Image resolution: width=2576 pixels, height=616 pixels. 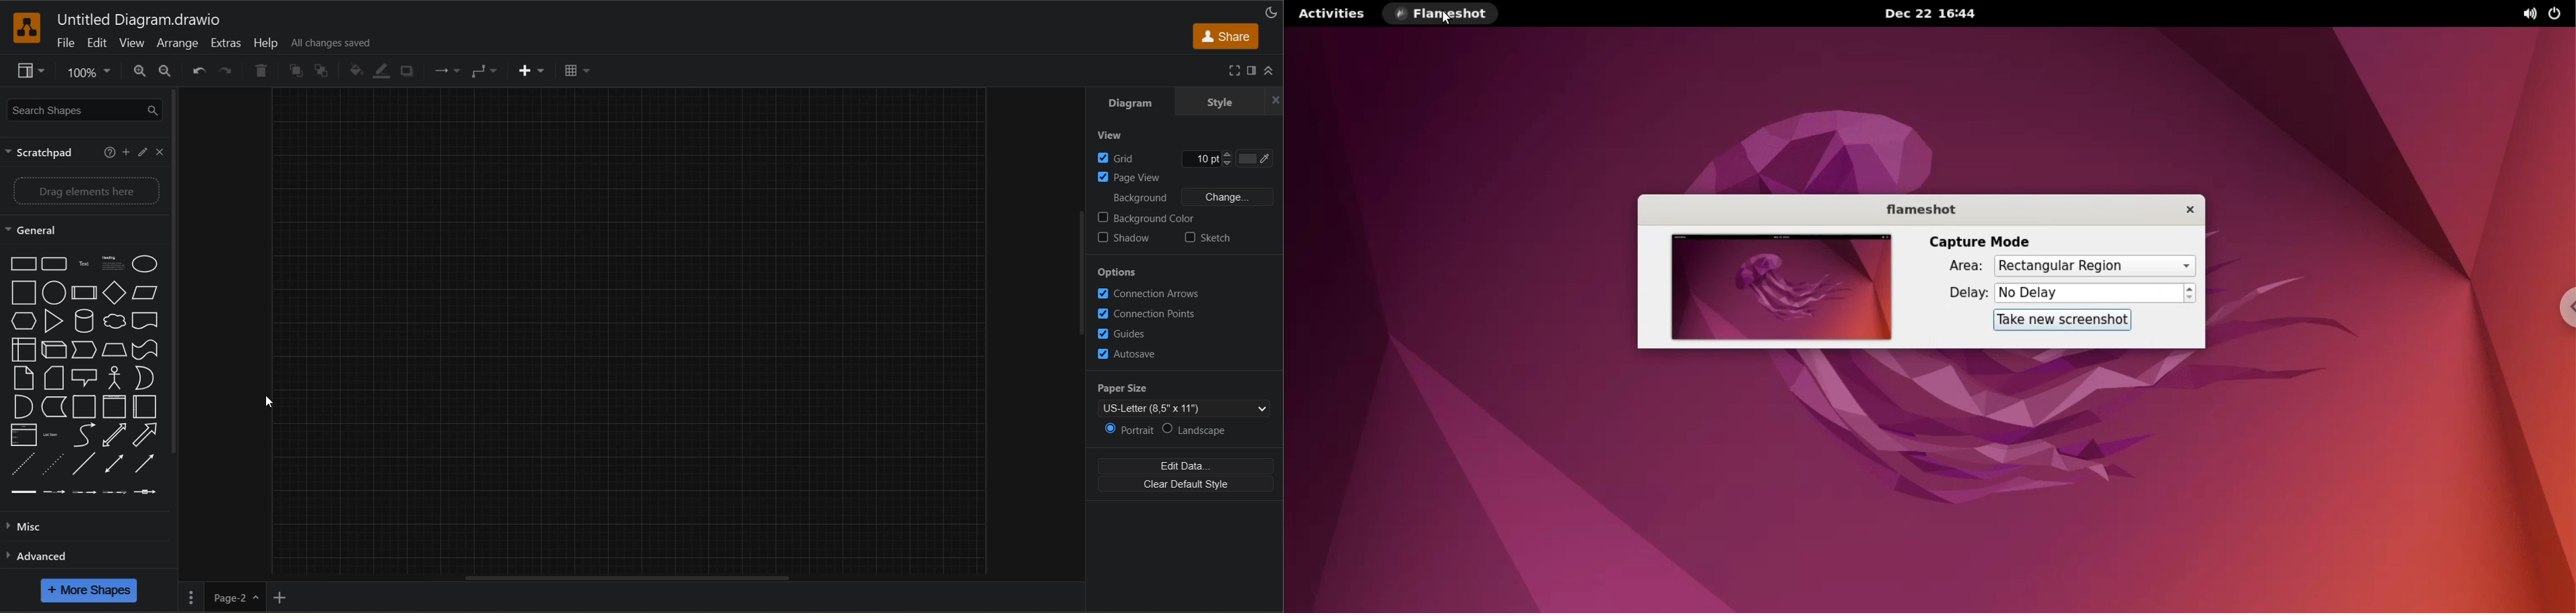 I want to click on view, so click(x=133, y=44).